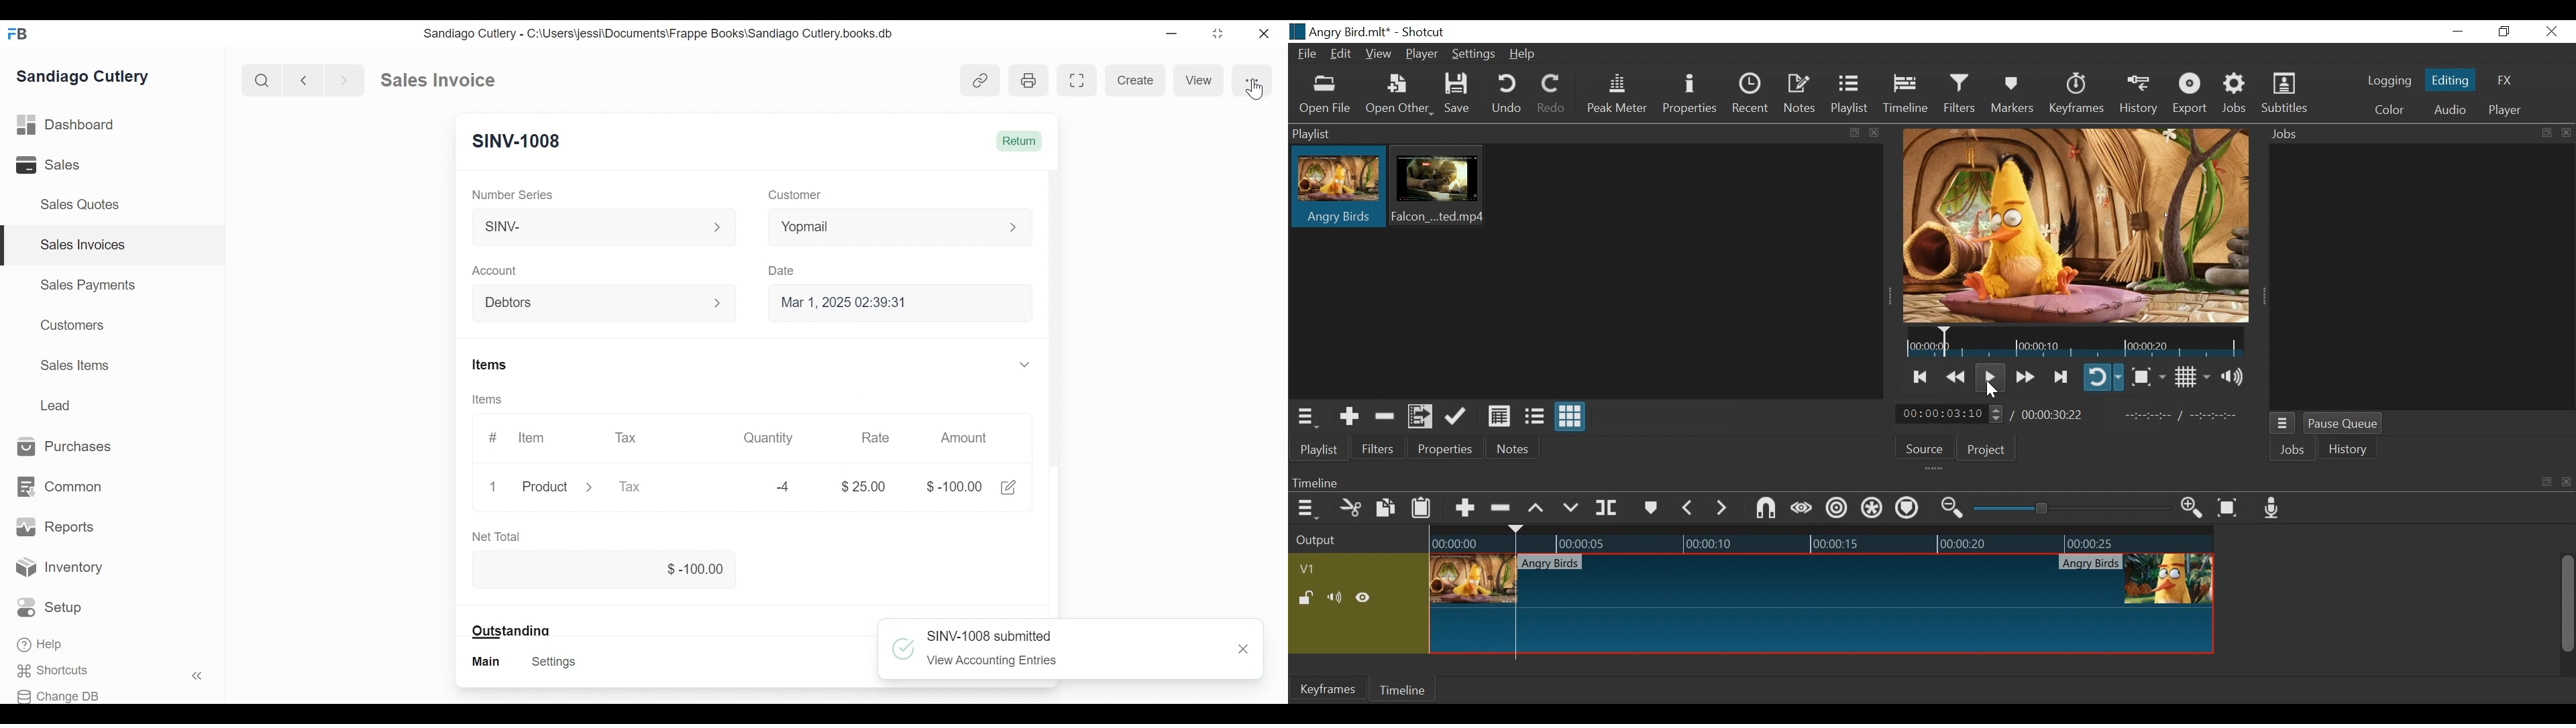  I want to click on  Sales, so click(46, 164).